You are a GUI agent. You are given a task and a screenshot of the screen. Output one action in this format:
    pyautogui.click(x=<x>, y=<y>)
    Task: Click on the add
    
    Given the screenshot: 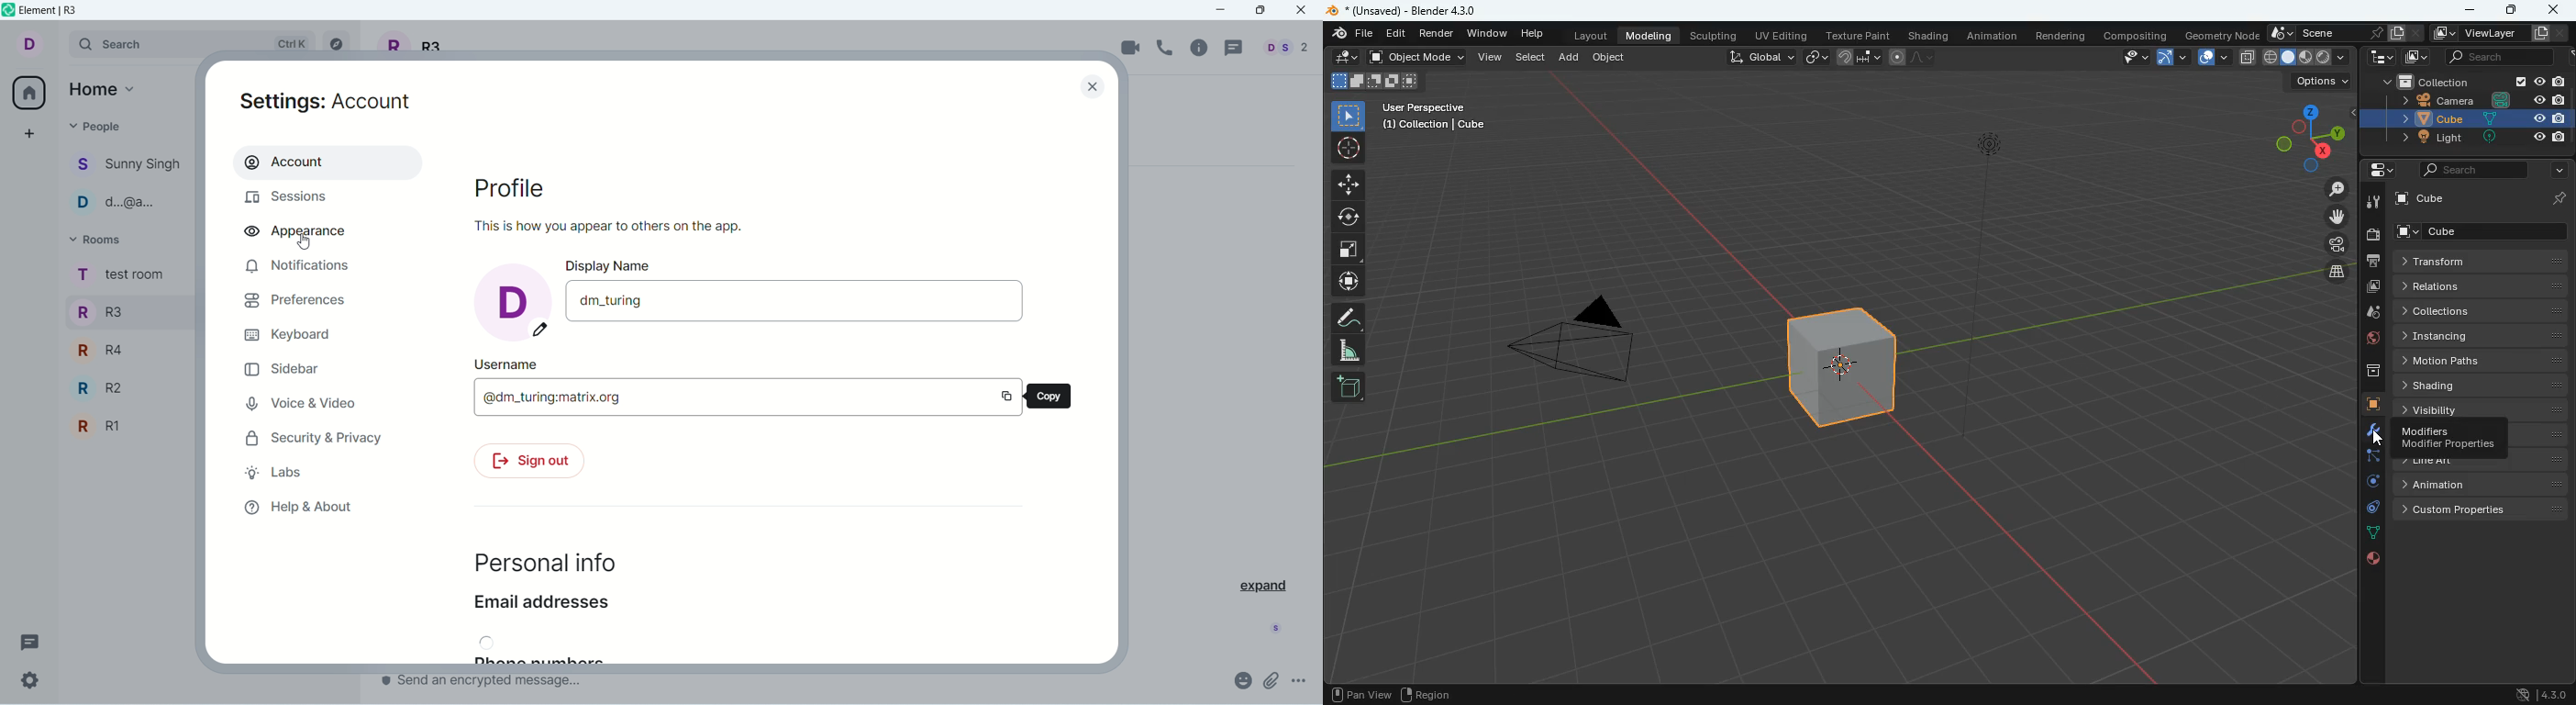 What is the action you would take?
    pyautogui.click(x=1348, y=387)
    